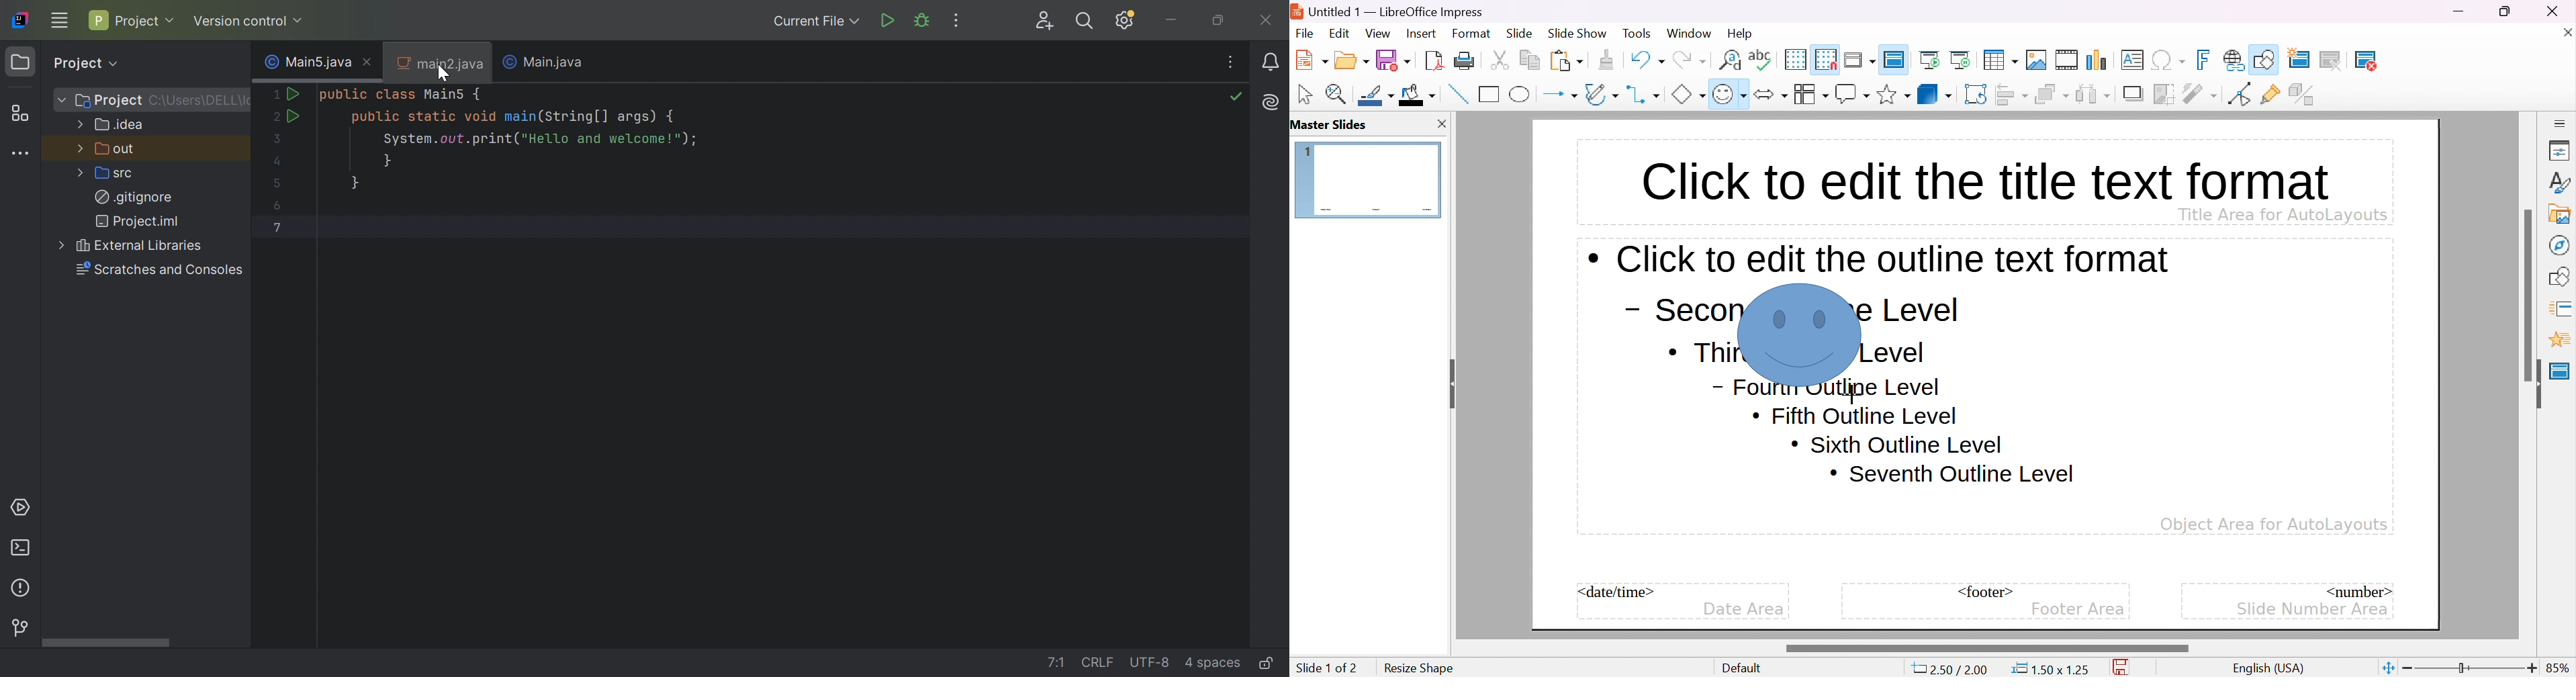  I want to click on find and replace, so click(1730, 58).